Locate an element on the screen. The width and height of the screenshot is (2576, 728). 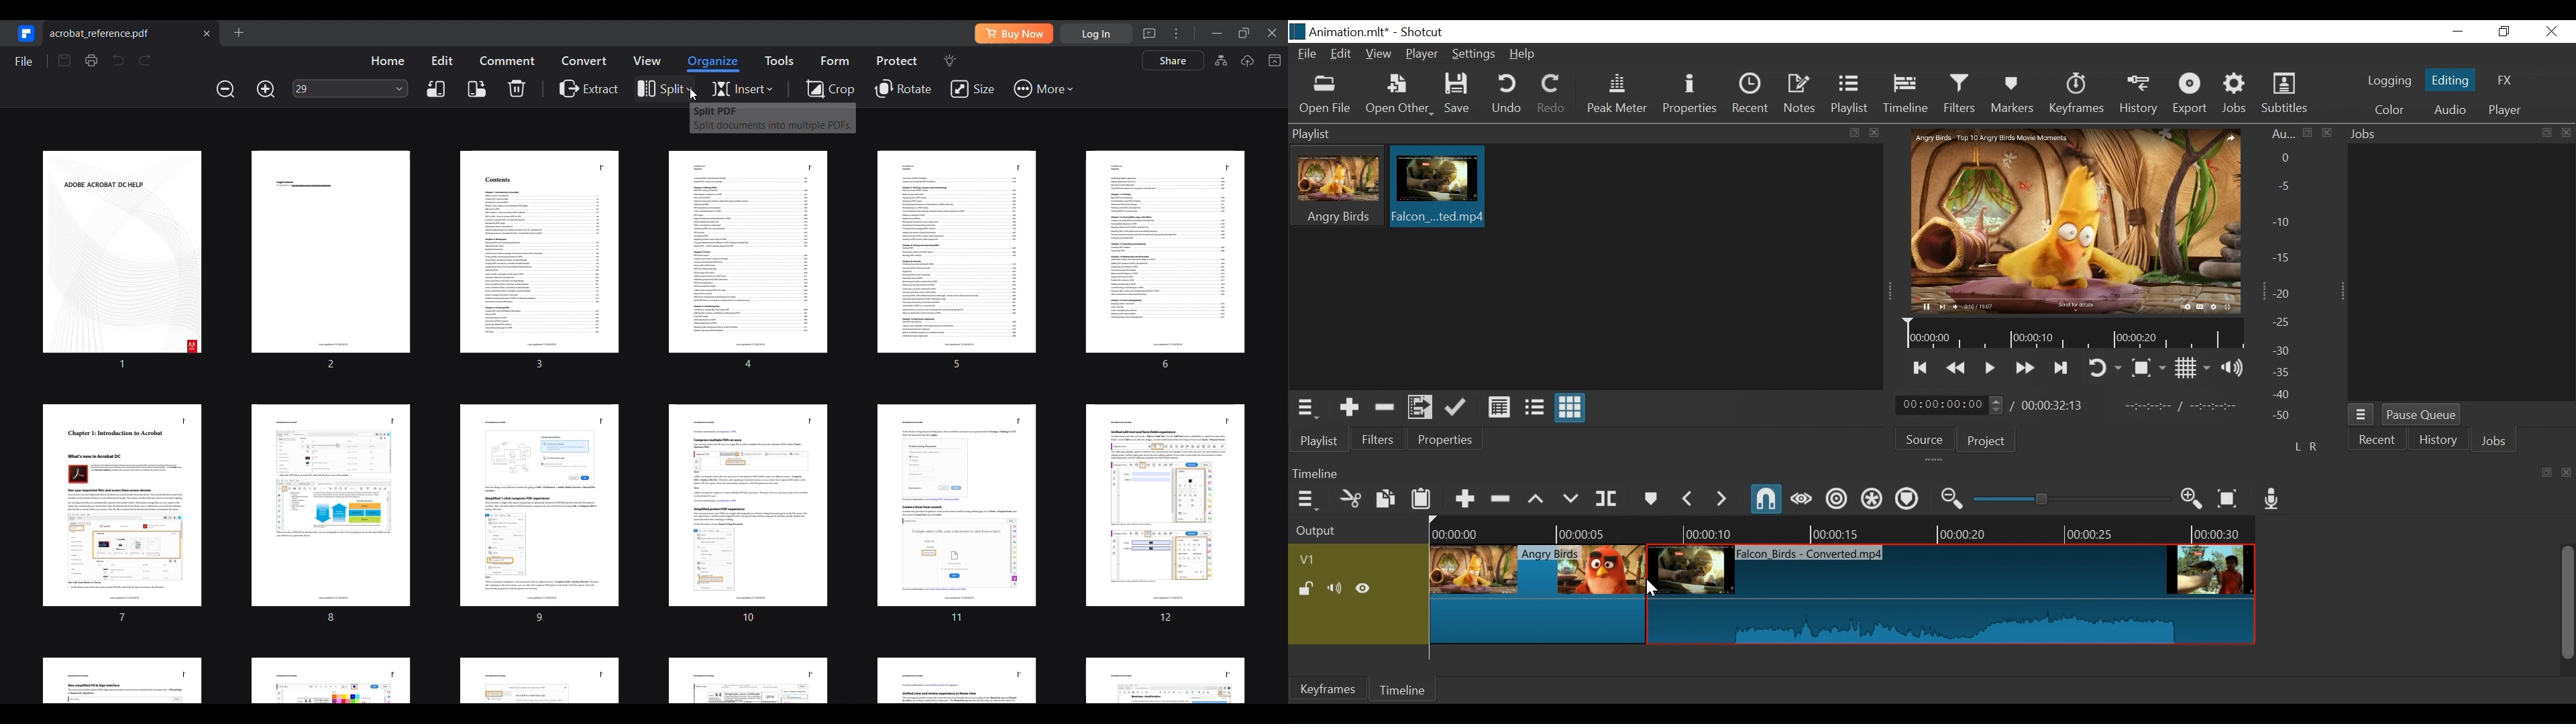
Markers is located at coordinates (2013, 95).